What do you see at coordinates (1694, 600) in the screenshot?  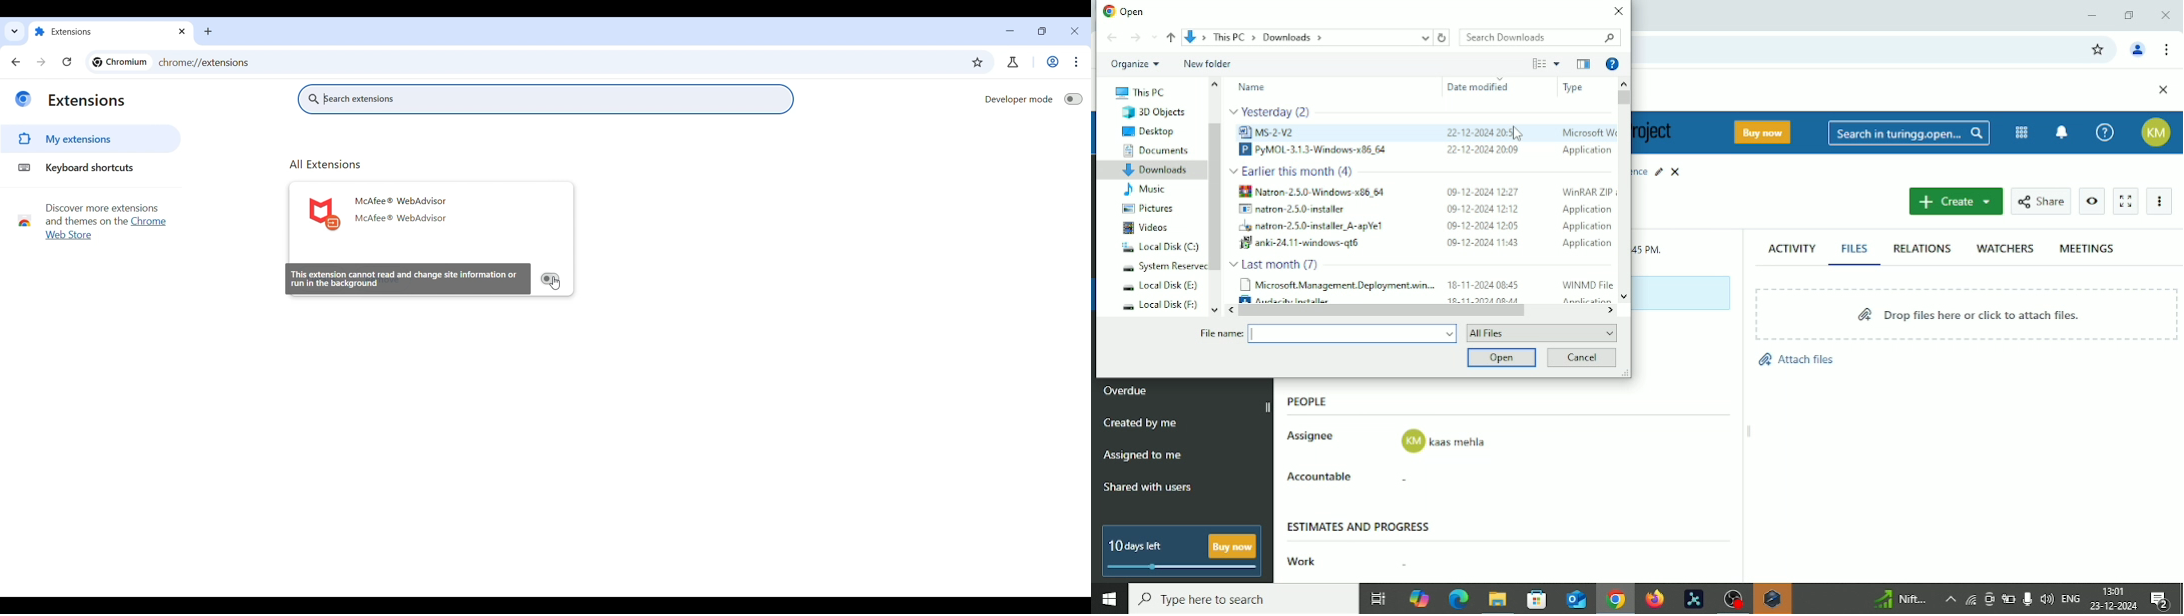 I see `Pymol` at bounding box center [1694, 600].